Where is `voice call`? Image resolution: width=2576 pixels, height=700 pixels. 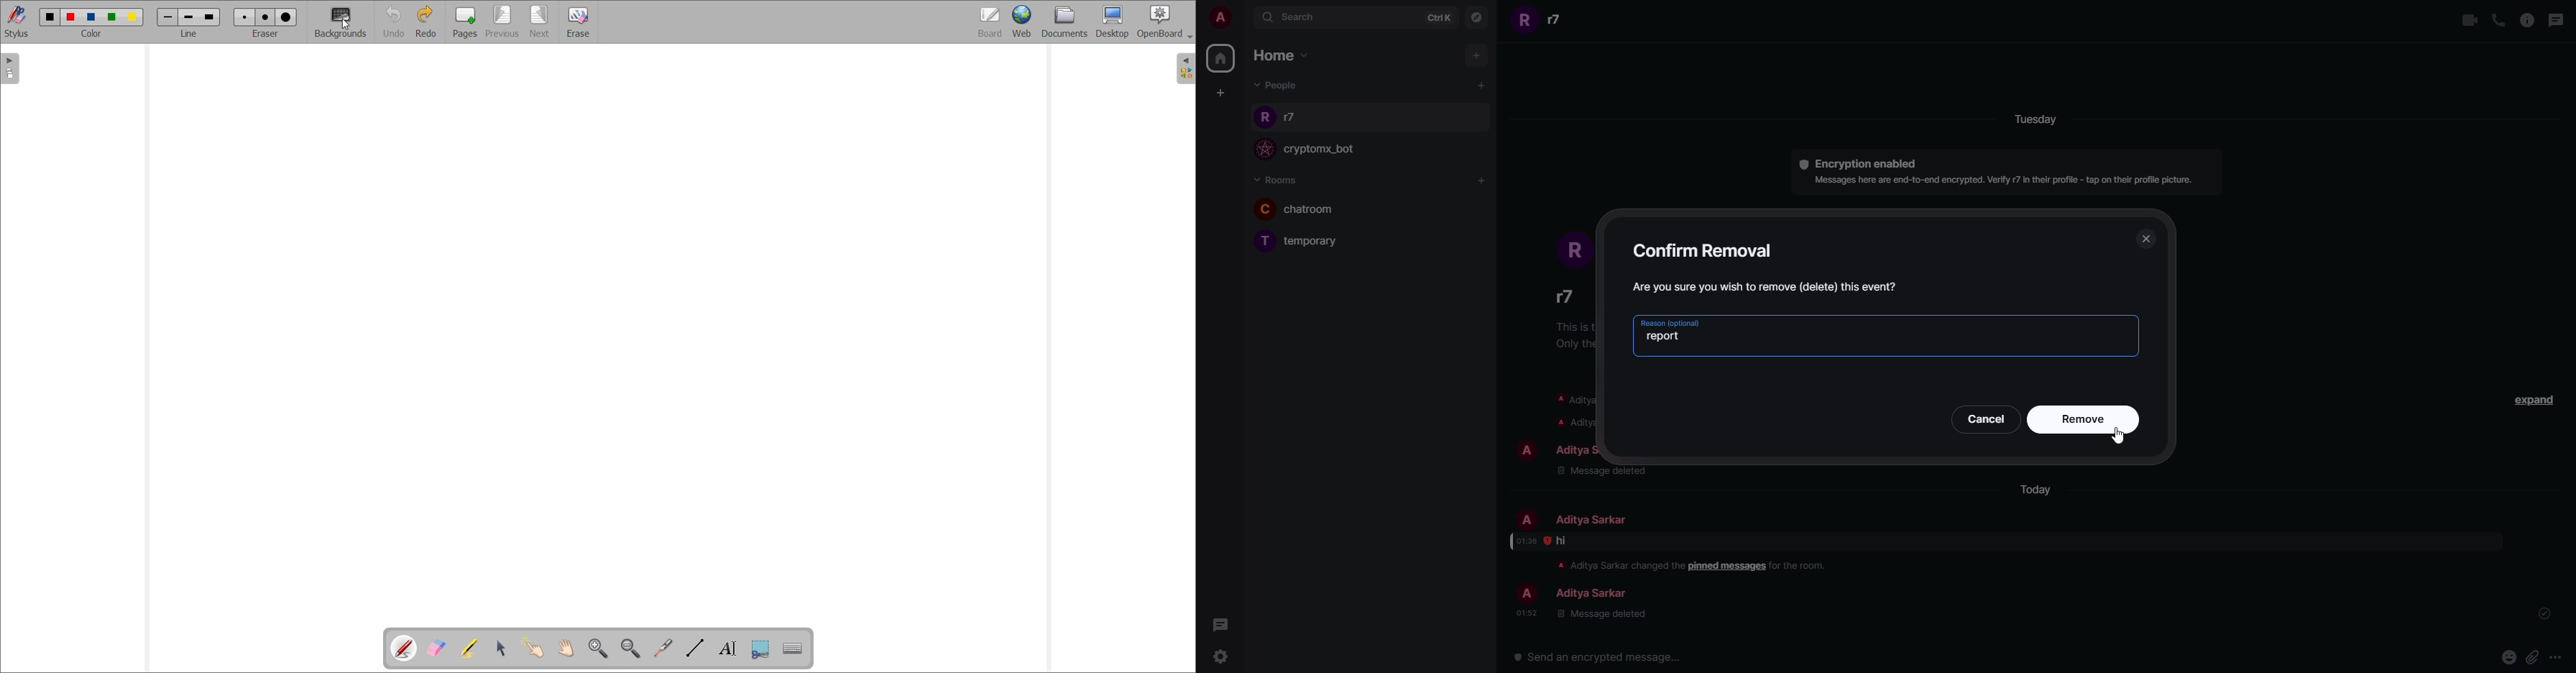 voice call is located at coordinates (2498, 19).